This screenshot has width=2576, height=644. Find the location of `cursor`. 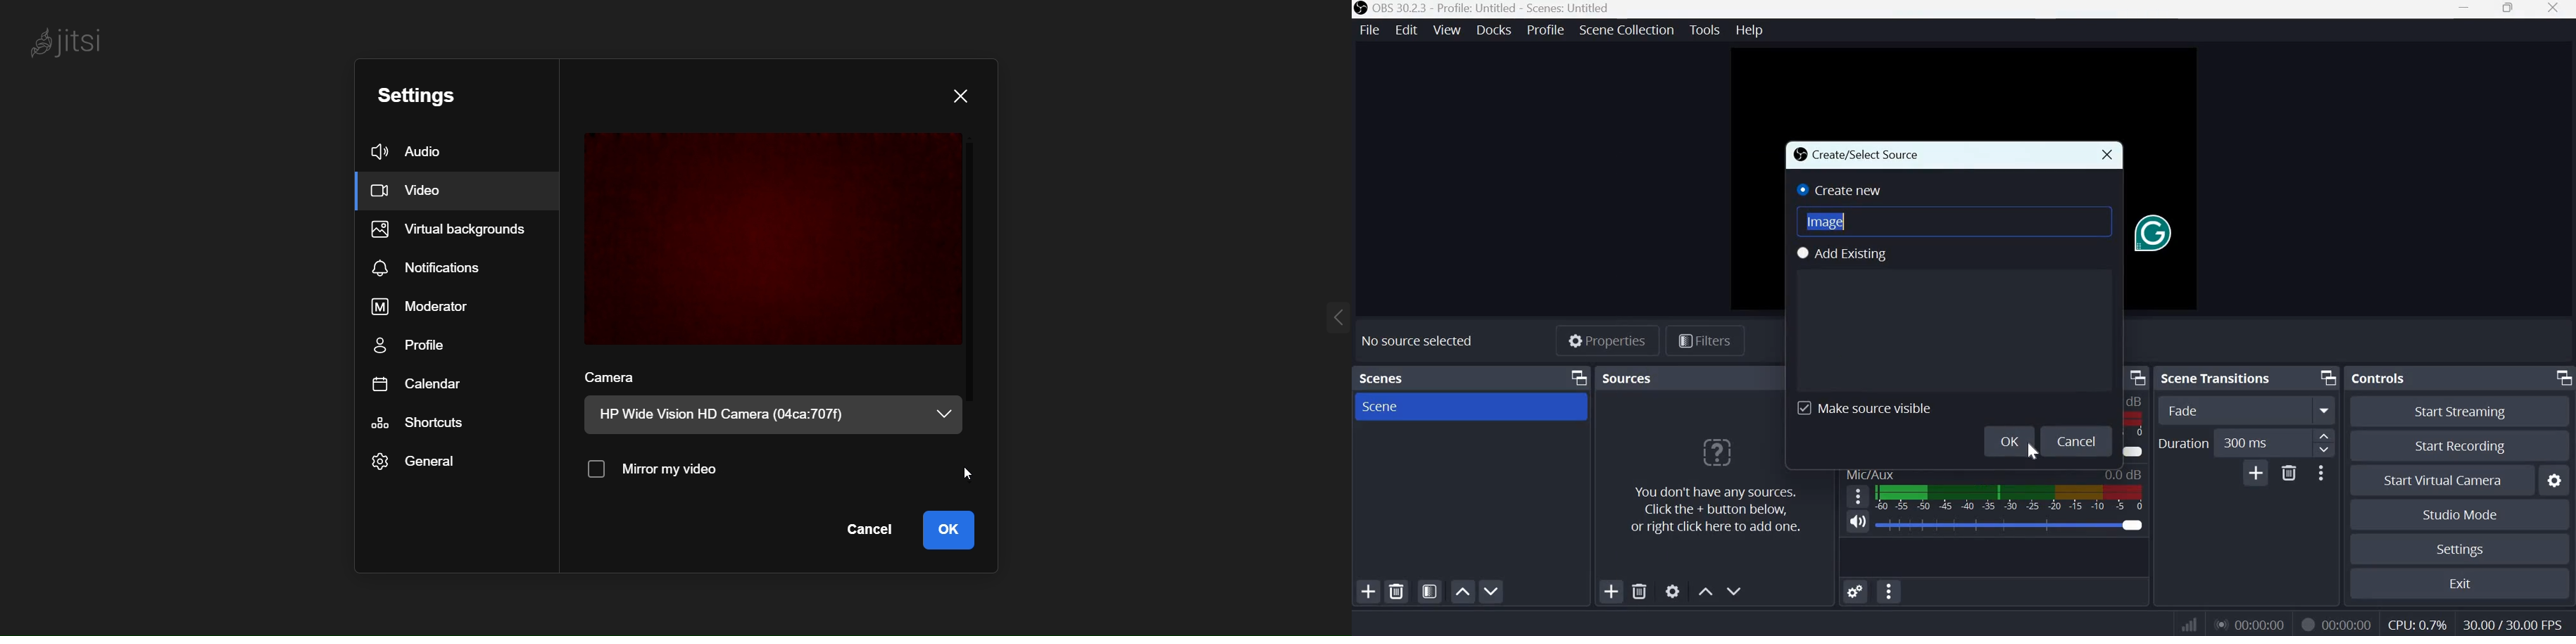

cursor is located at coordinates (2035, 451).